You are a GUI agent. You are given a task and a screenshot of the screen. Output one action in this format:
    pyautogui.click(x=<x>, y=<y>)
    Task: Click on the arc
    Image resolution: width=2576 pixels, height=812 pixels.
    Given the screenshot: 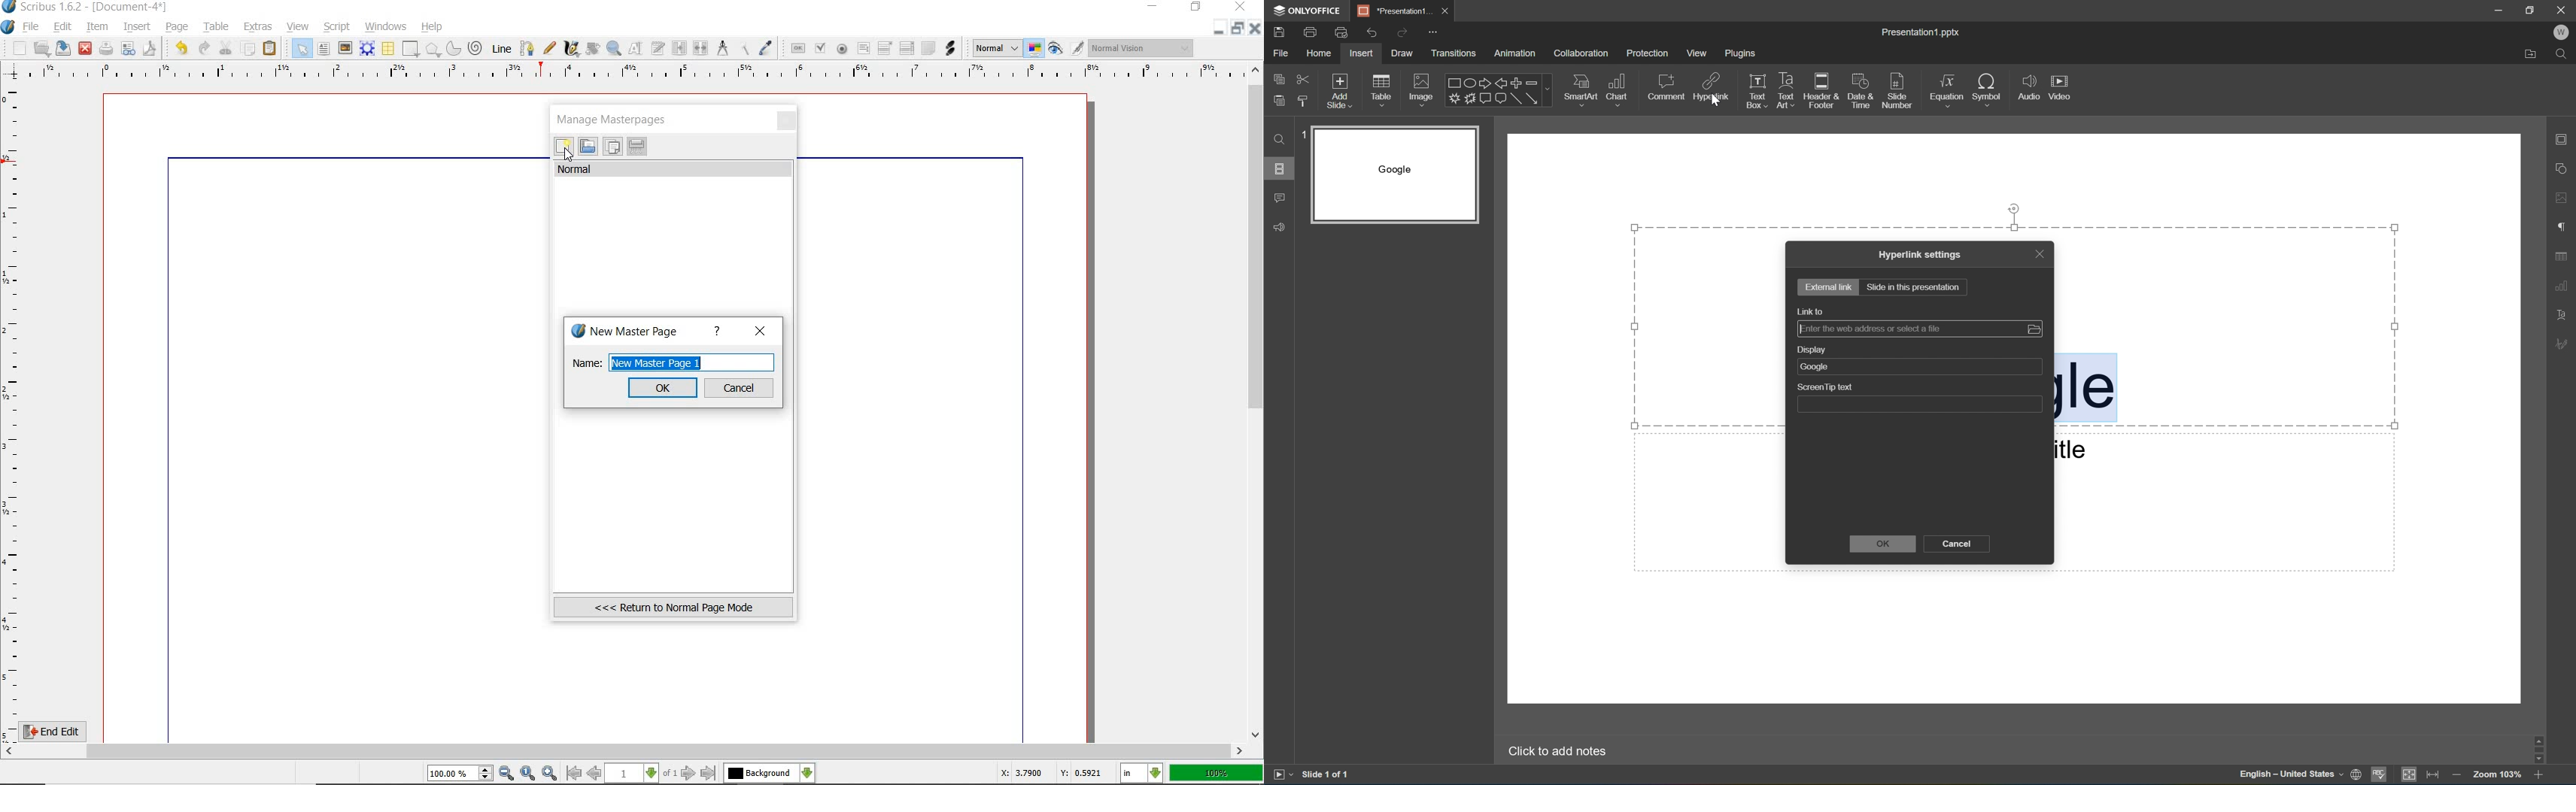 What is the action you would take?
    pyautogui.click(x=452, y=48)
    